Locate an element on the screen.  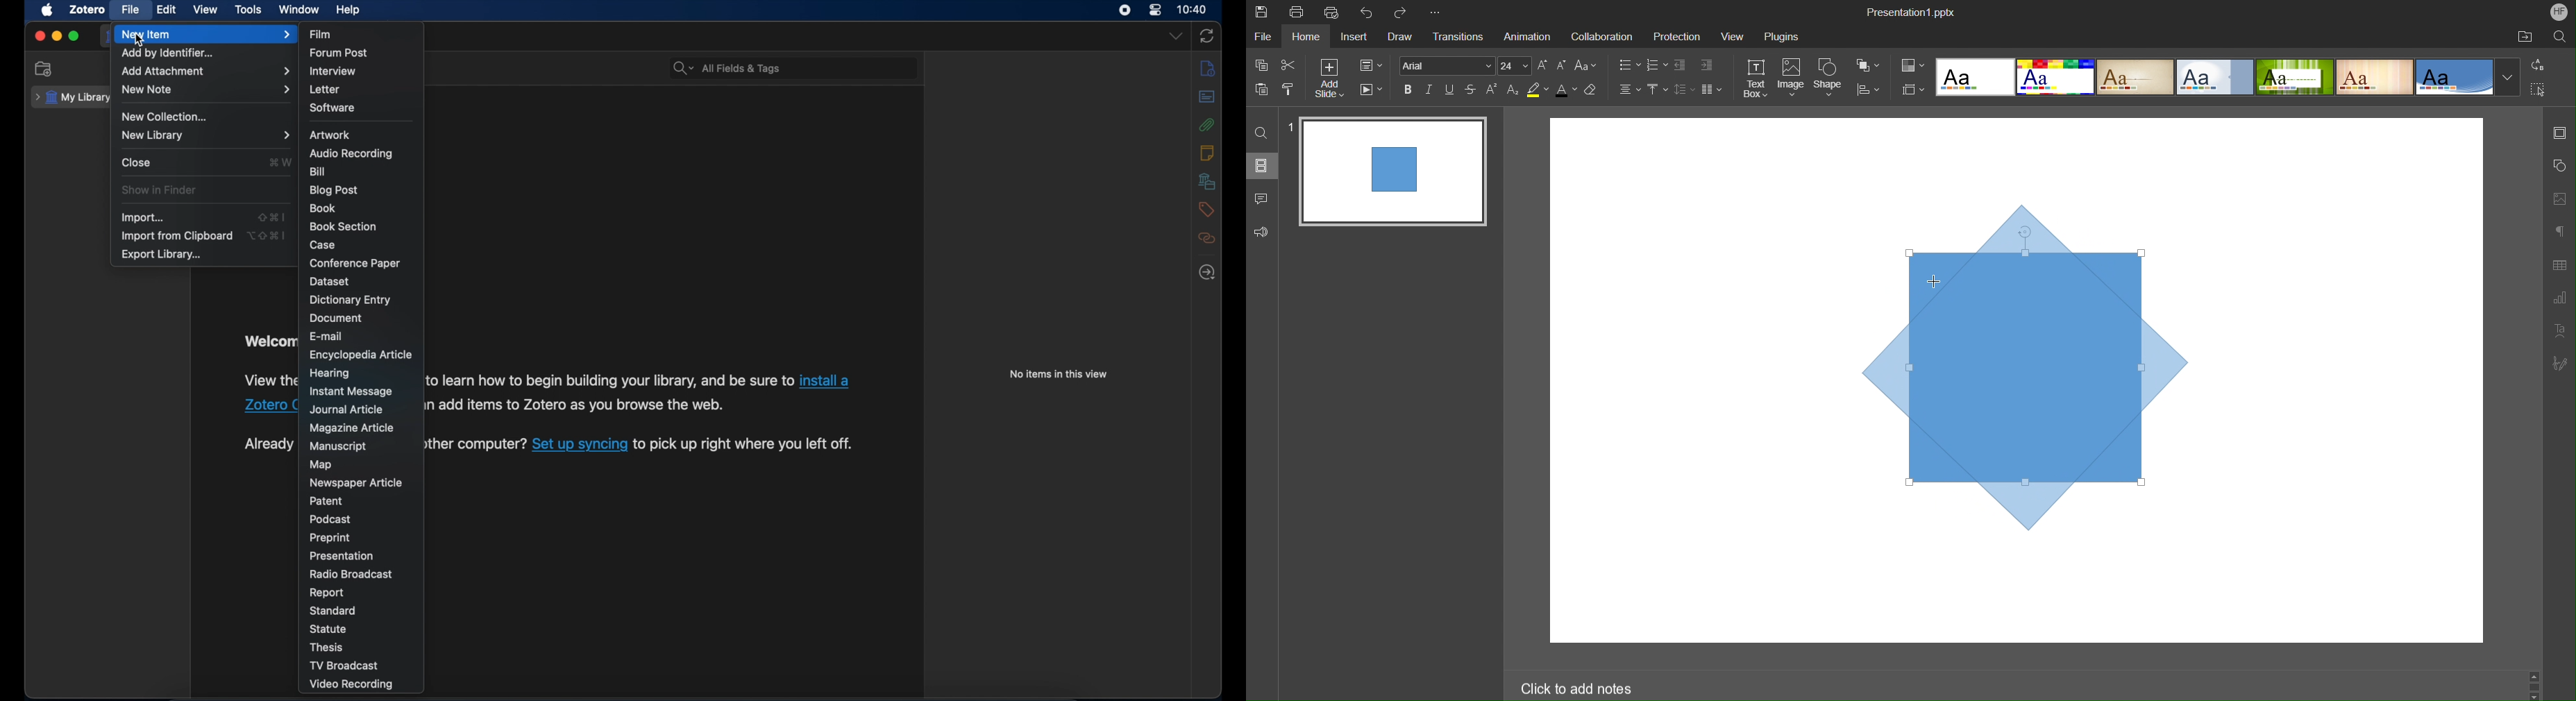
import from clipboard is located at coordinates (177, 236).